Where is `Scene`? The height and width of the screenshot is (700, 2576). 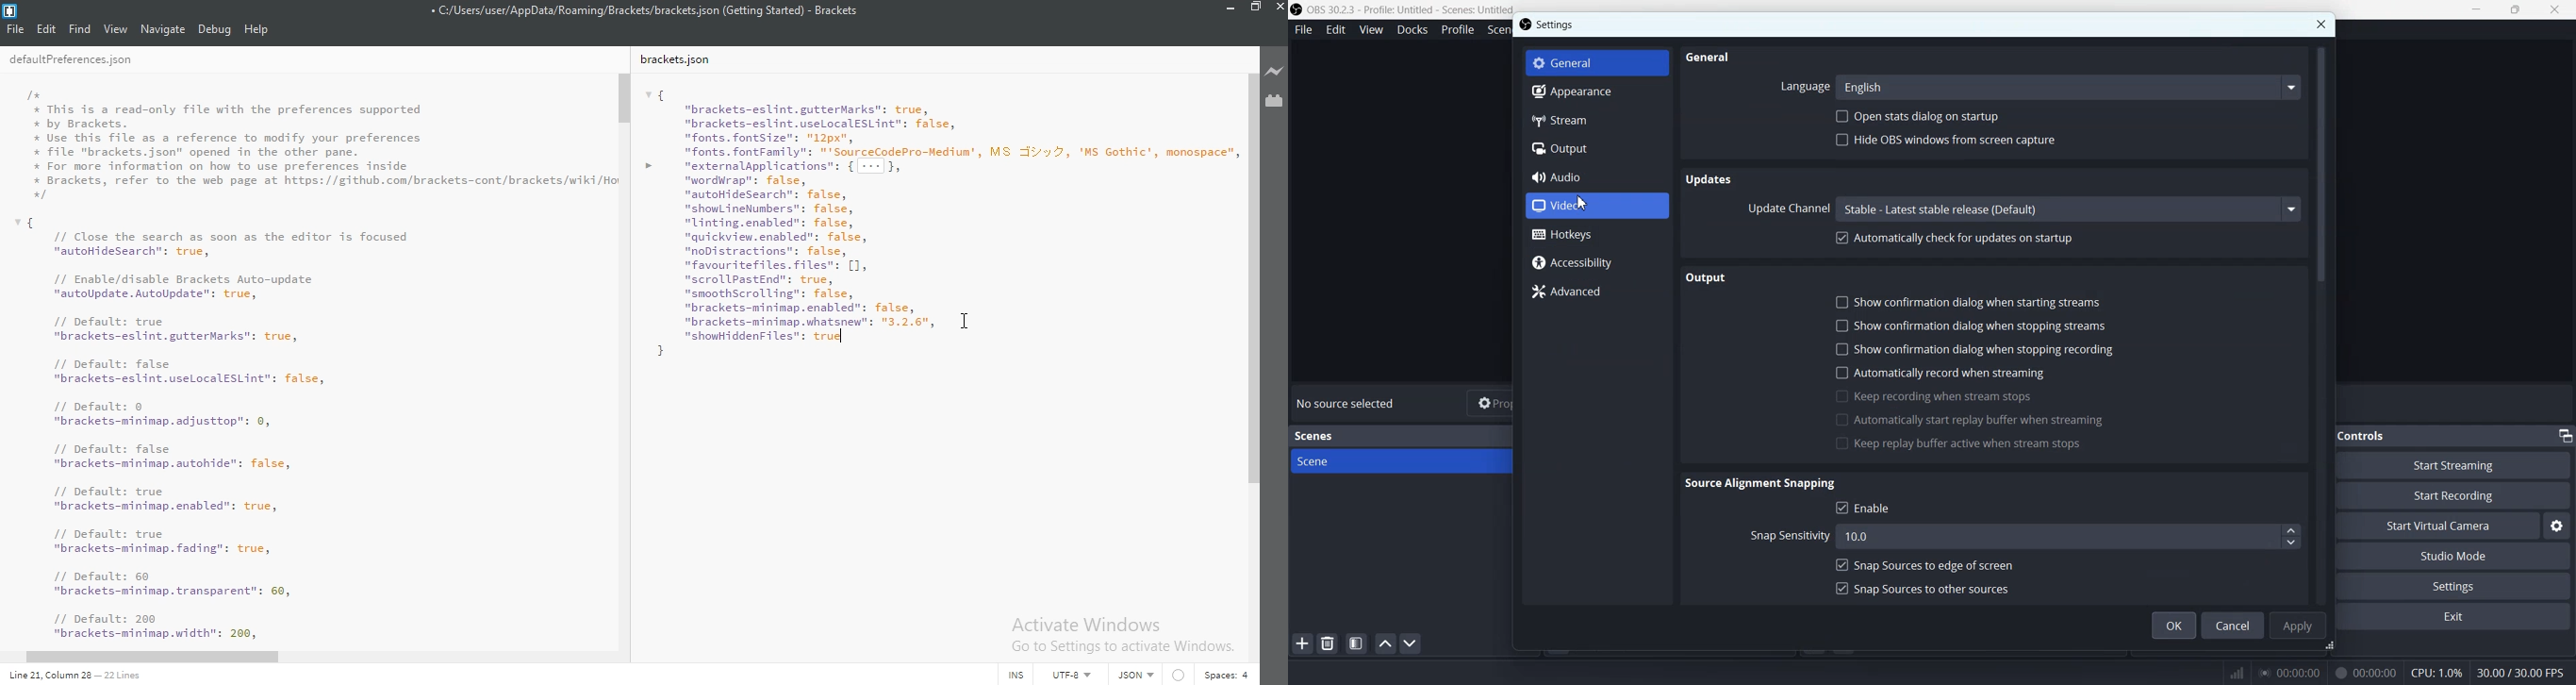 Scene is located at coordinates (1416, 461).